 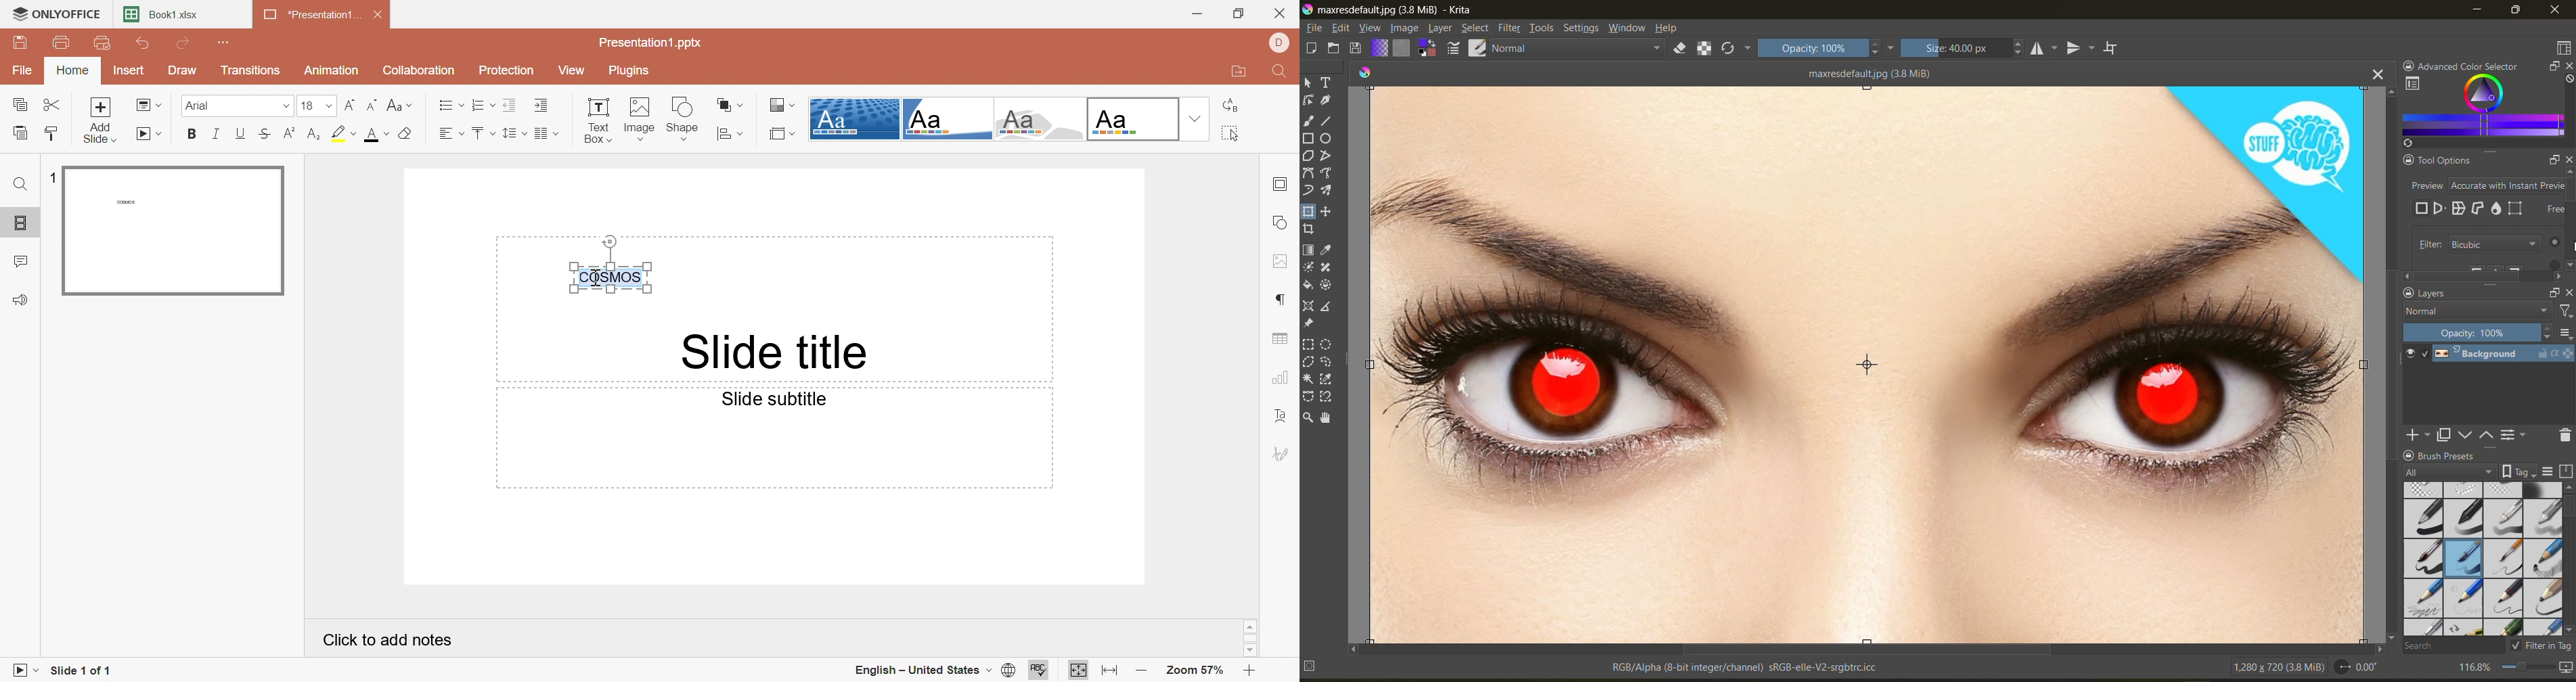 I want to click on Line spacing, so click(x=512, y=133).